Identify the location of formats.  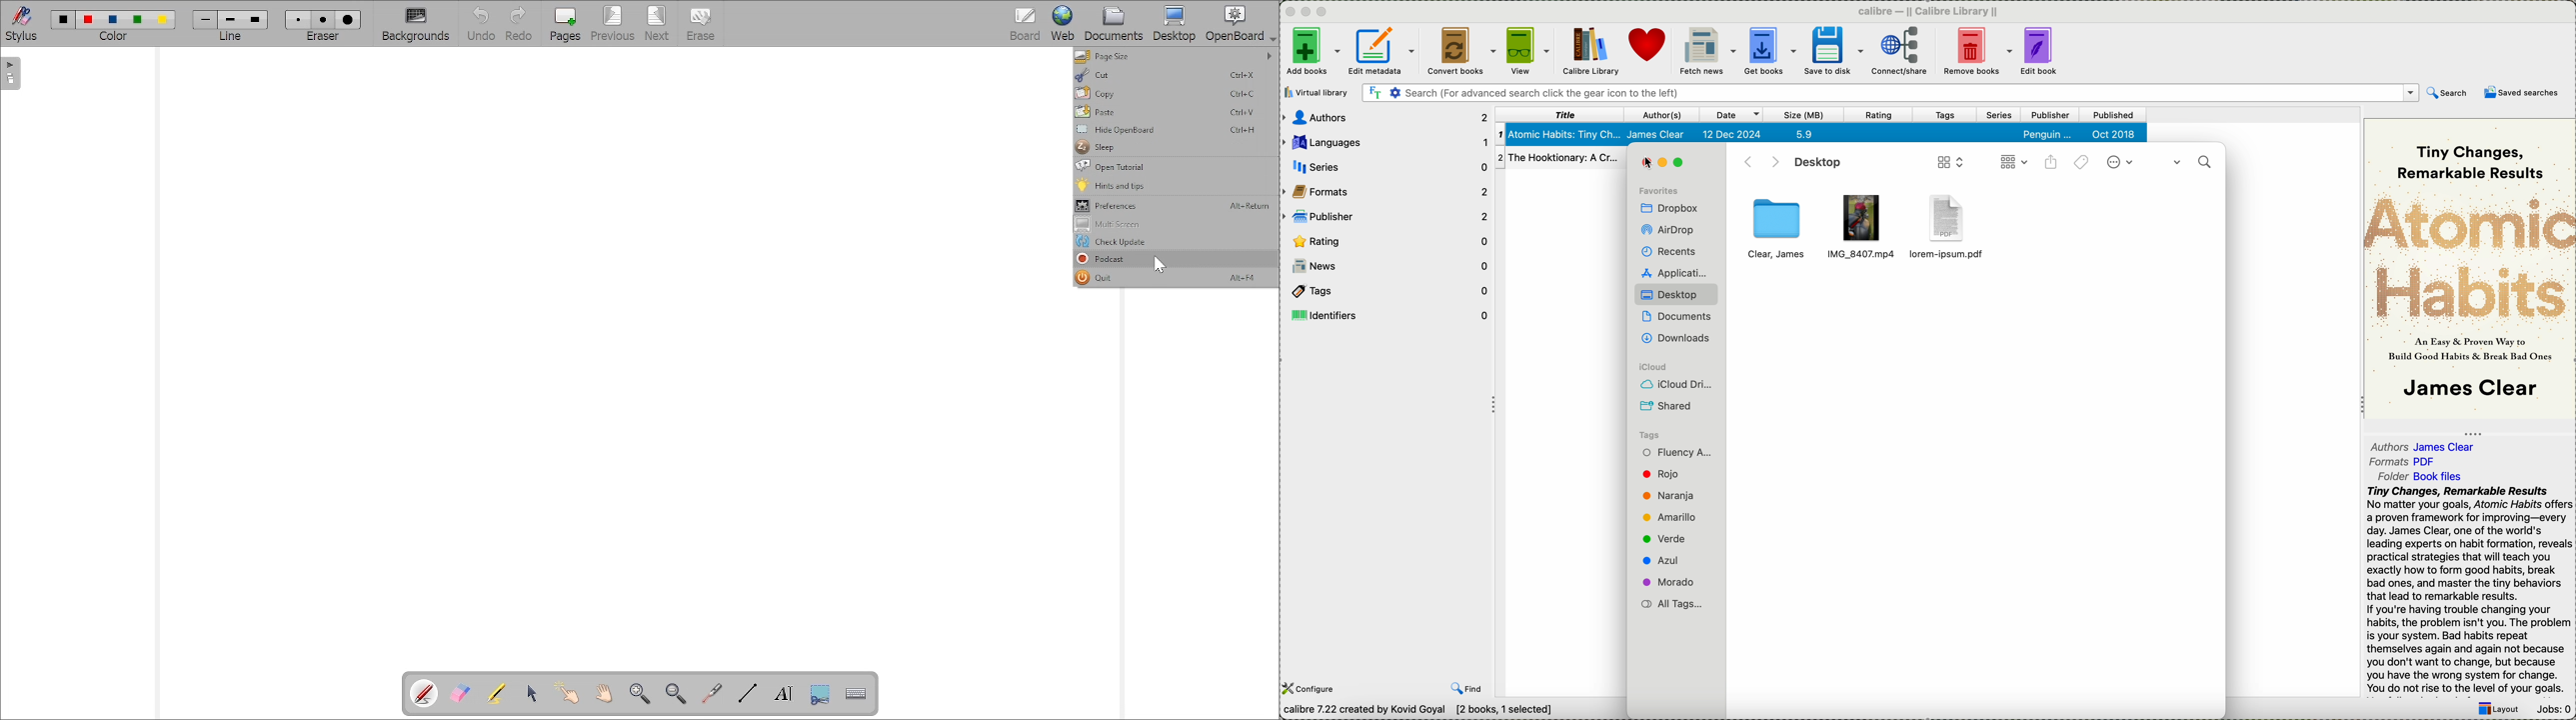
(1387, 191).